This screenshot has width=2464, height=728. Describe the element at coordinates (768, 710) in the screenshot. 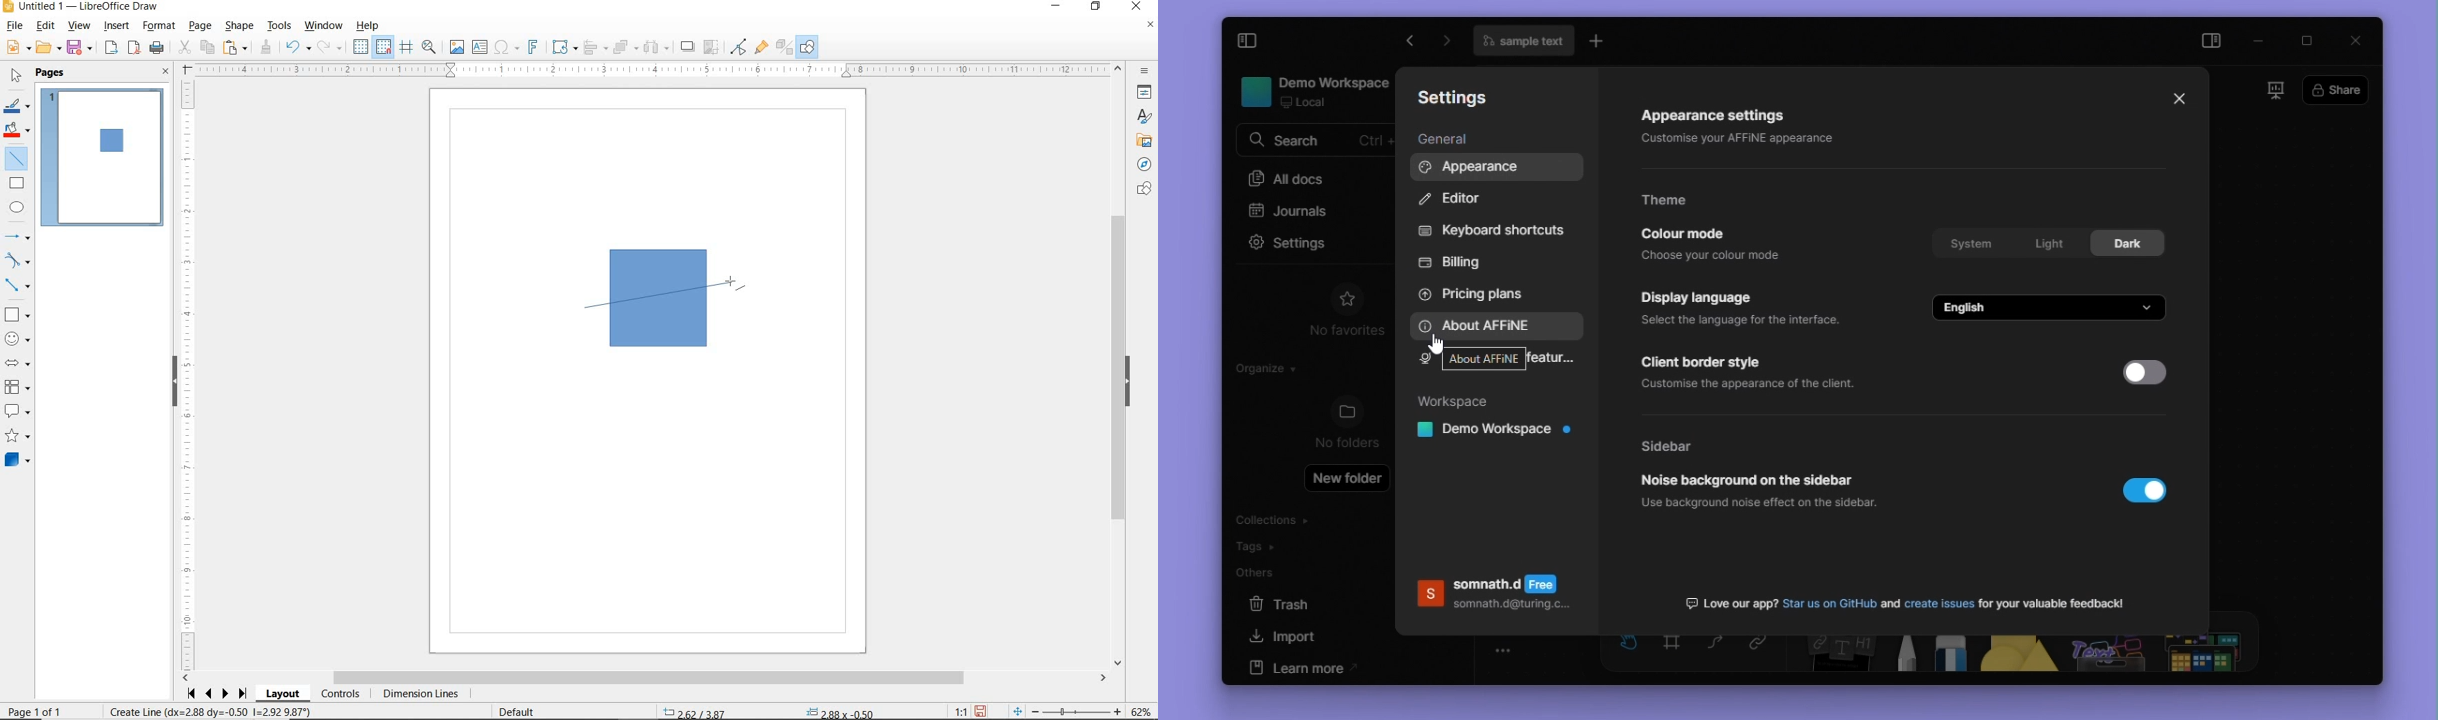

I see `STANDARD SELECTION` at that location.